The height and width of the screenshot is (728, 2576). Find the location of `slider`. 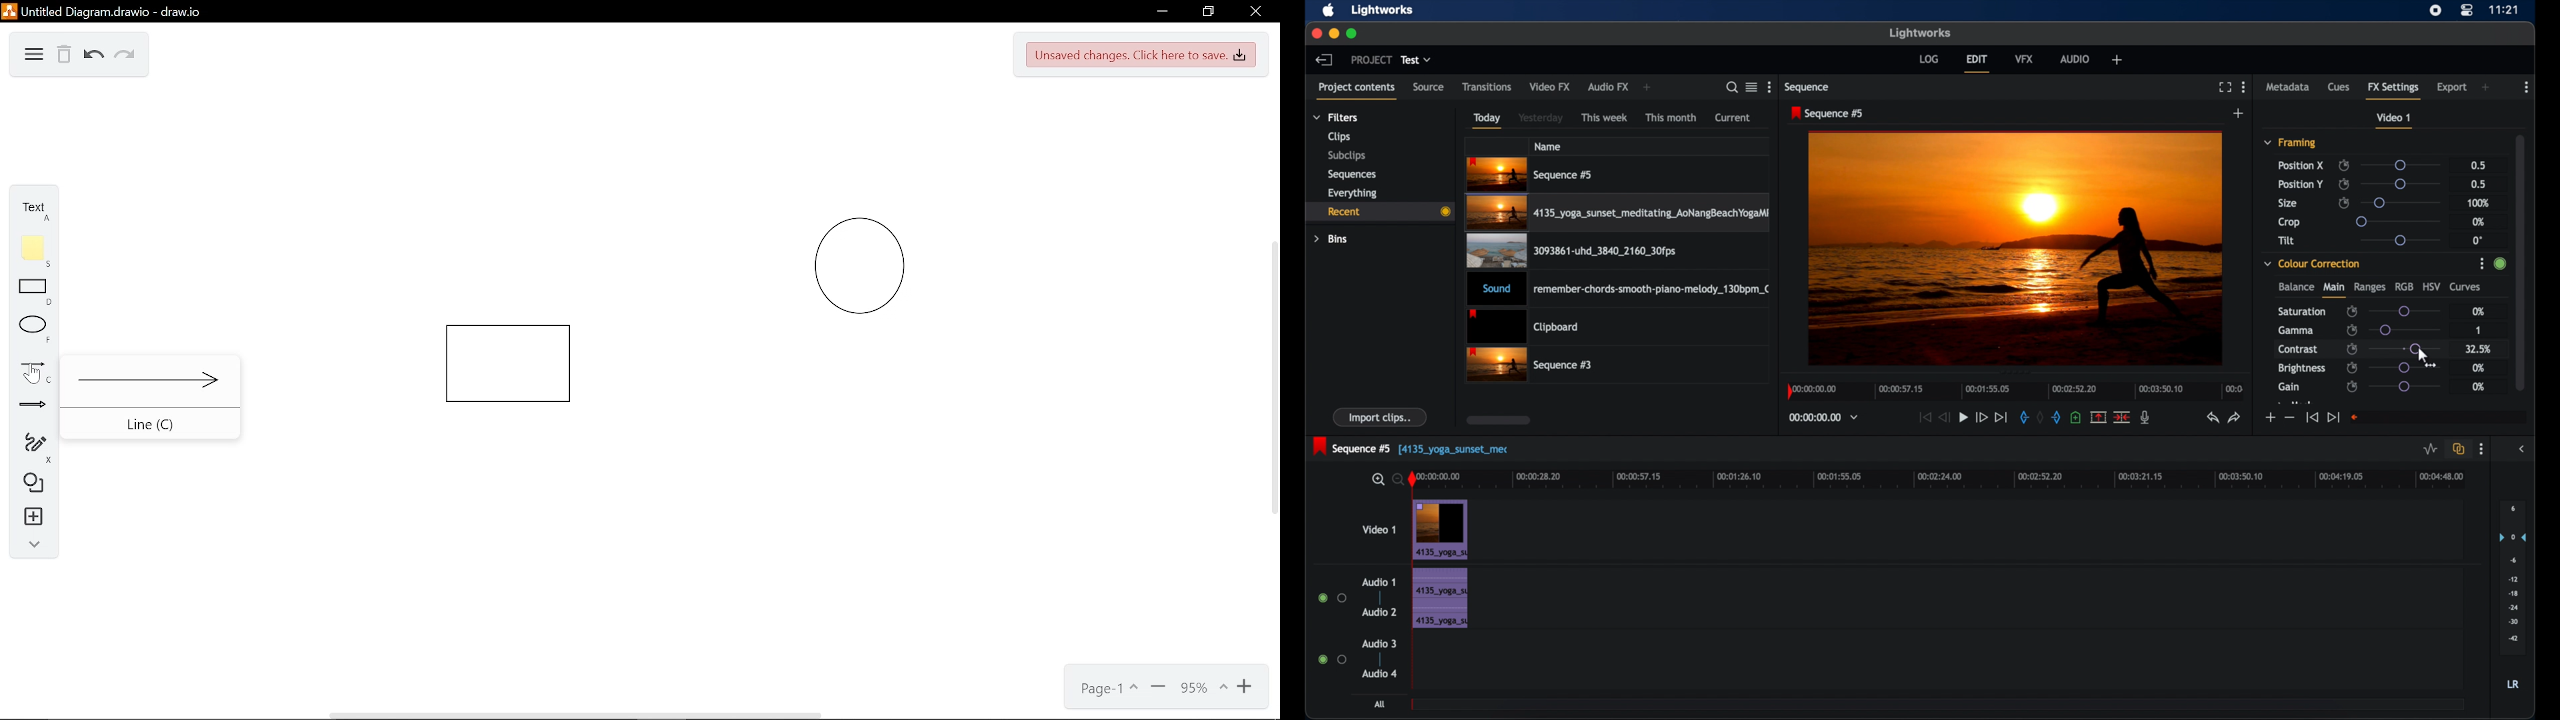

slider is located at coordinates (2399, 240).